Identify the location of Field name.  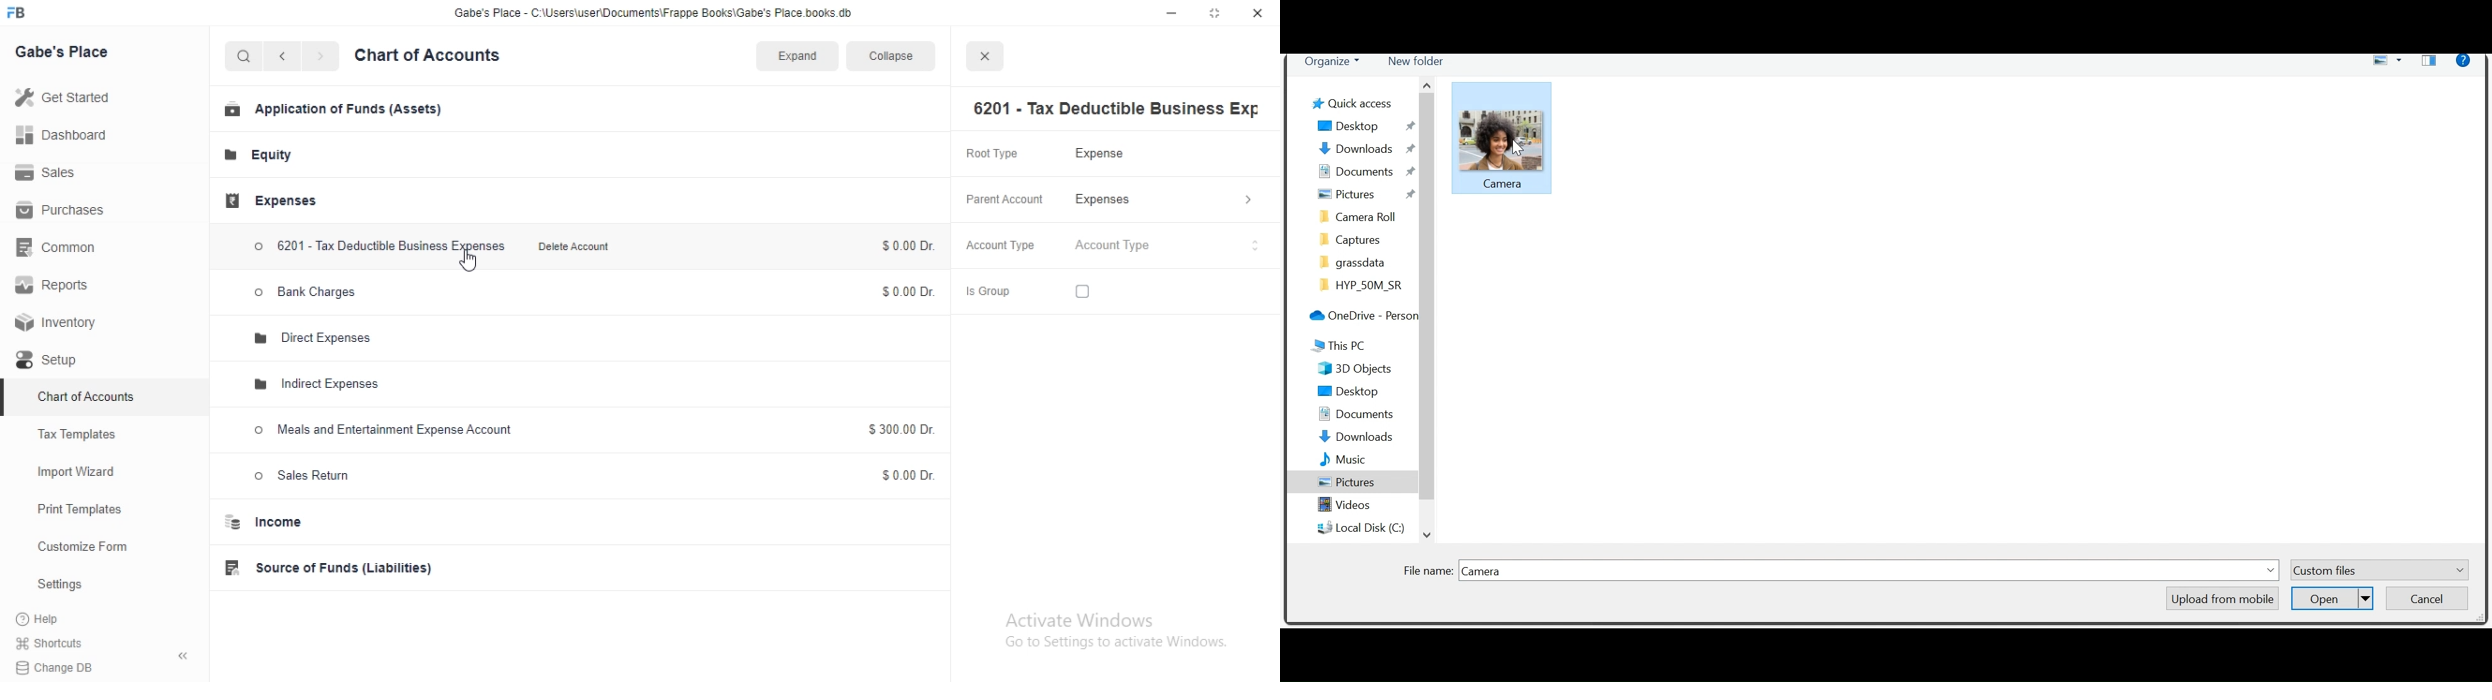
(1869, 571).